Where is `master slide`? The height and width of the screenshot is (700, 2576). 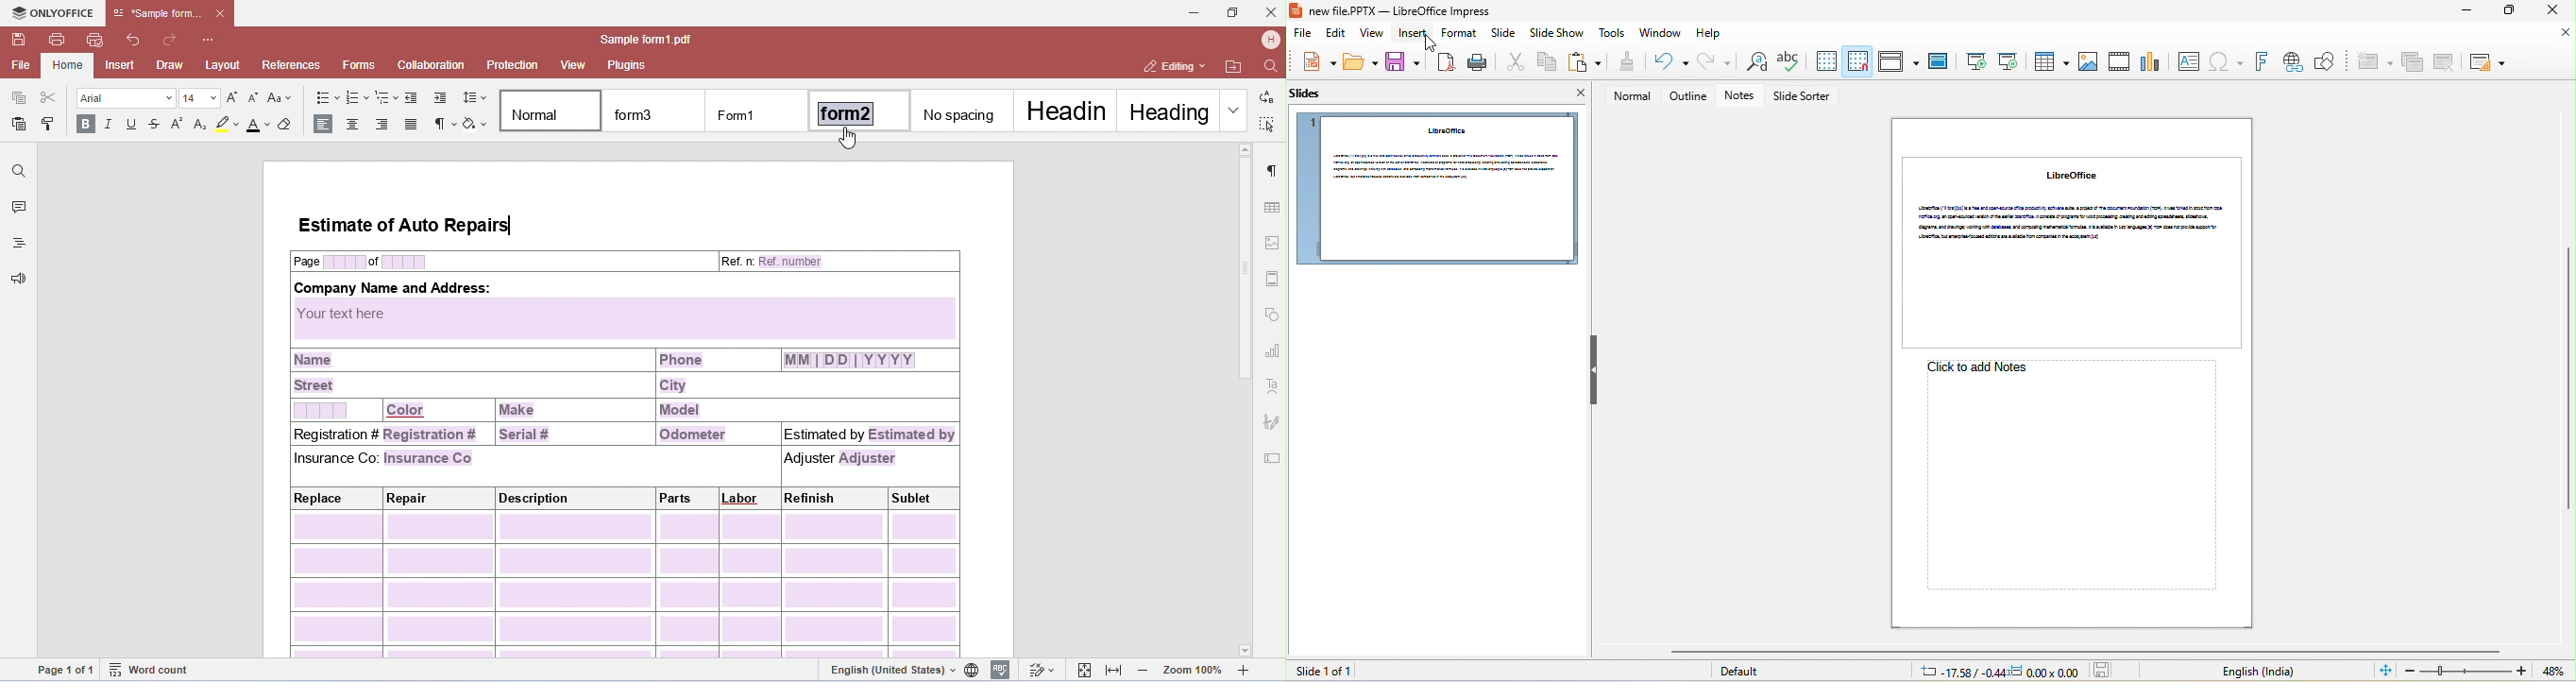 master slide is located at coordinates (1938, 62).